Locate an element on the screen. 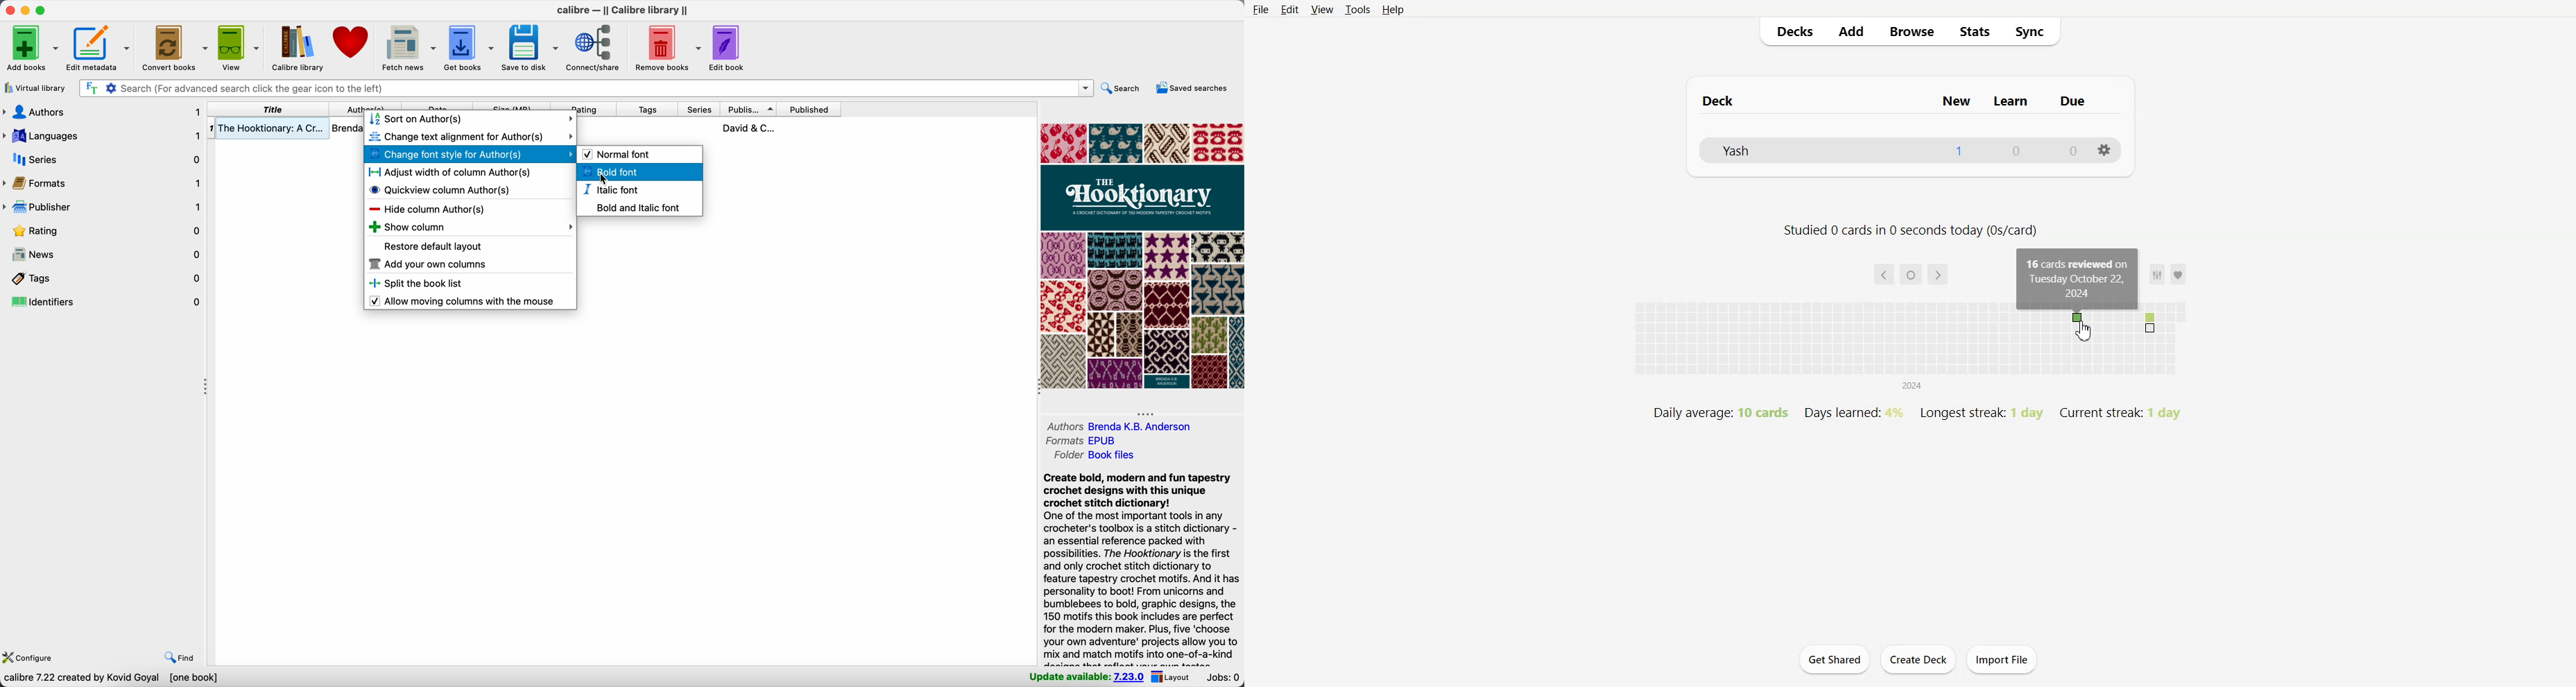 The width and height of the screenshot is (2576, 700). data is located at coordinates (112, 678).